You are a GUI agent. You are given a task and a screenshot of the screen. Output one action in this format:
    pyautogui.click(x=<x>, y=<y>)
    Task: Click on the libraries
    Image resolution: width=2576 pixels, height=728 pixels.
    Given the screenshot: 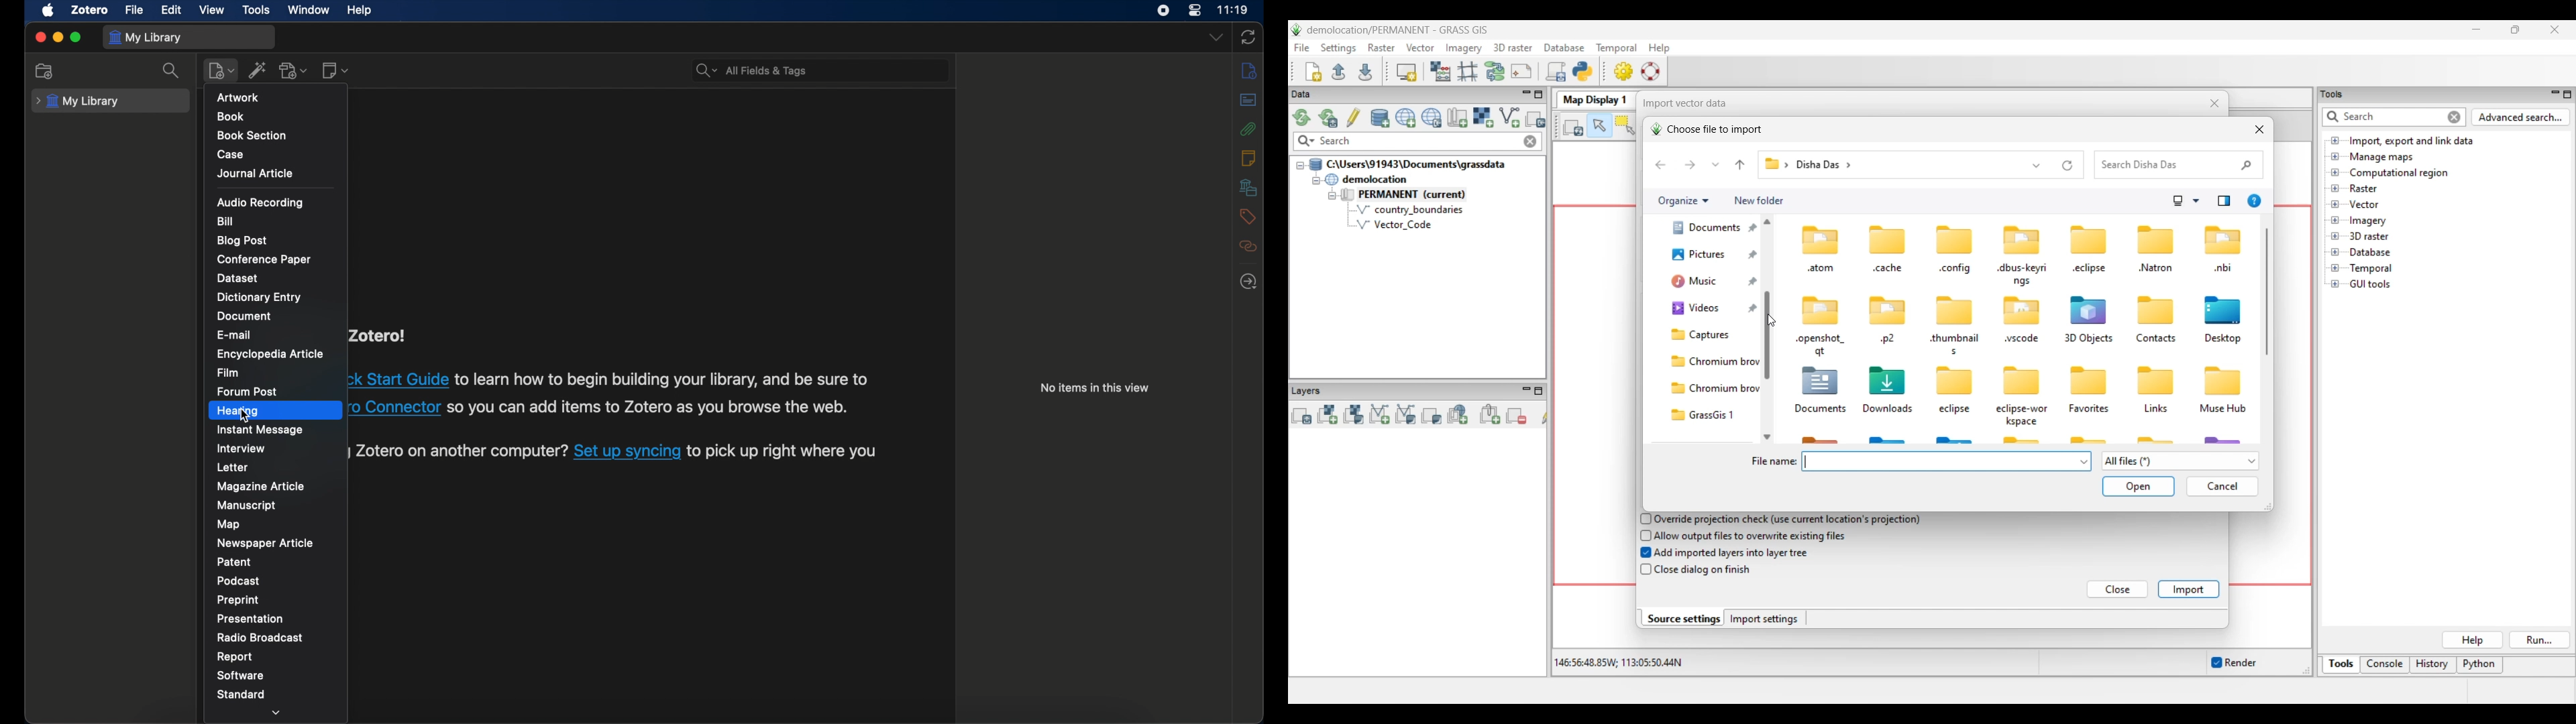 What is the action you would take?
    pyautogui.click(x=1248, y=187)
    